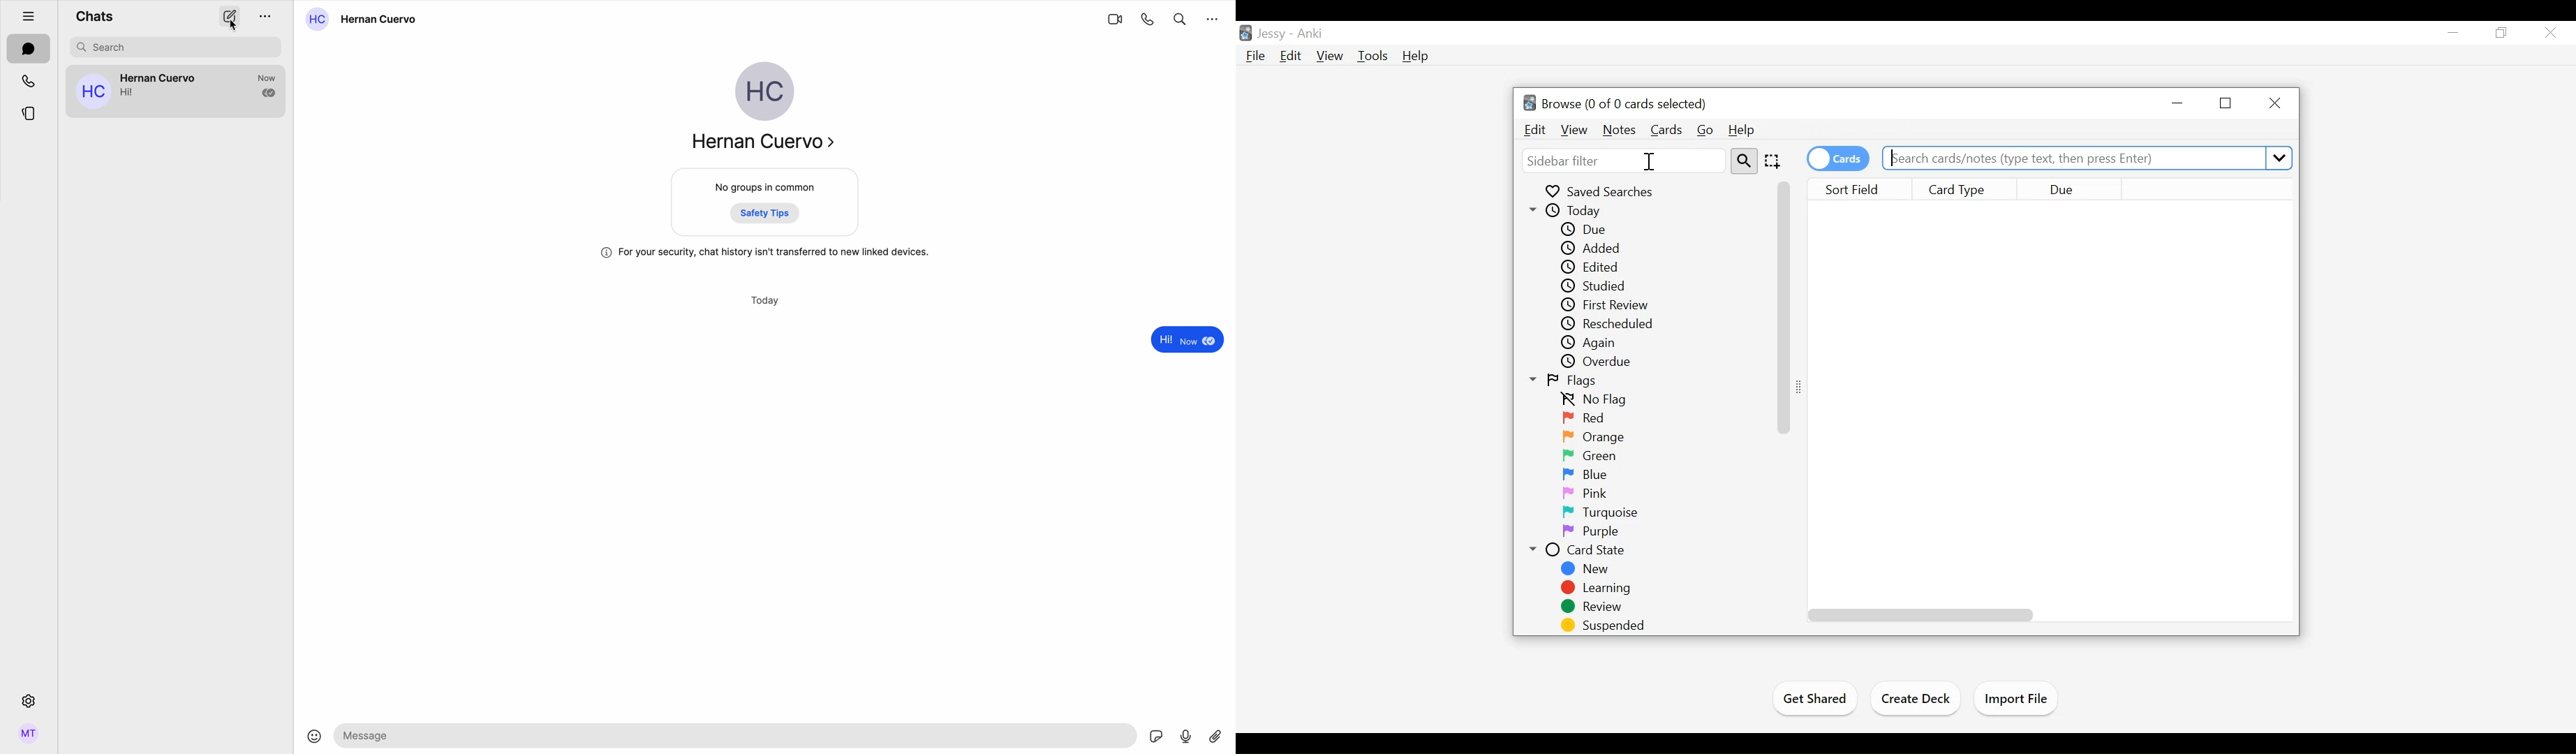 The height and width of the screenshot is (756, 2576). What do you see at coordinates (1312, 35) in the screenshot?
I see `Anki` at bounding box center [1312, 35].